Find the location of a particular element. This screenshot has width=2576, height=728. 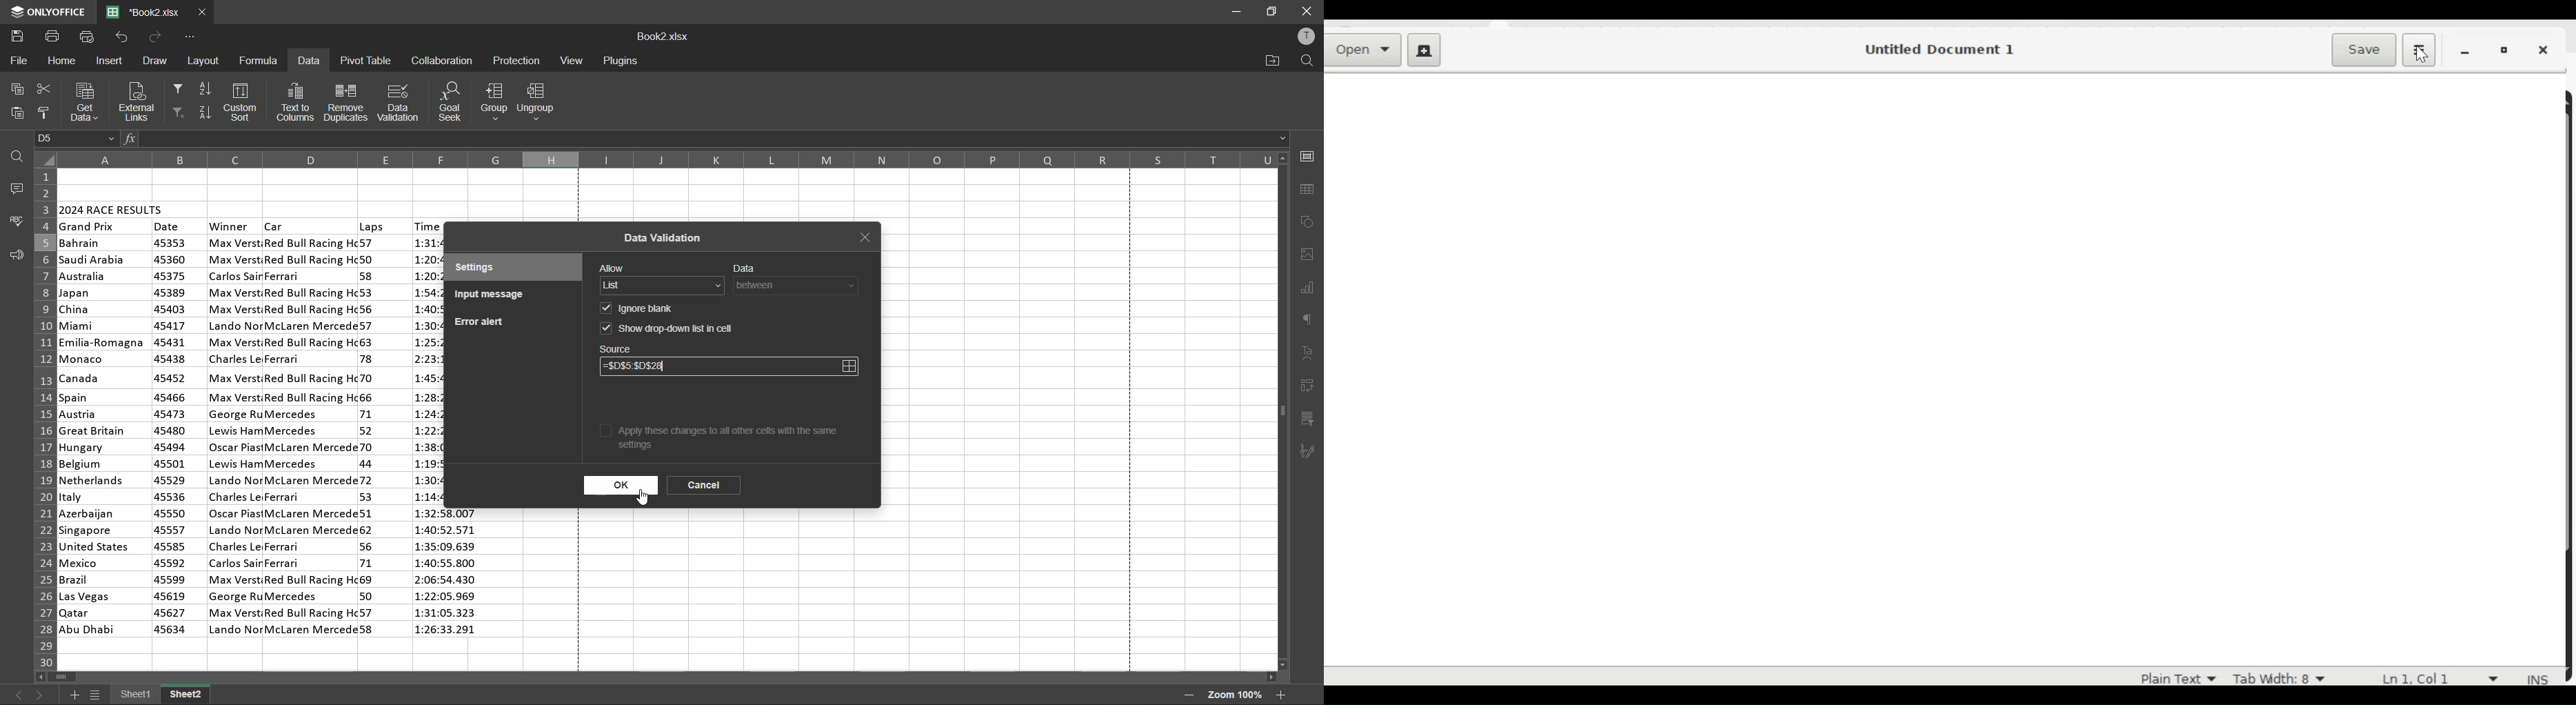

cell settings is located at coordinates (1307, 156).